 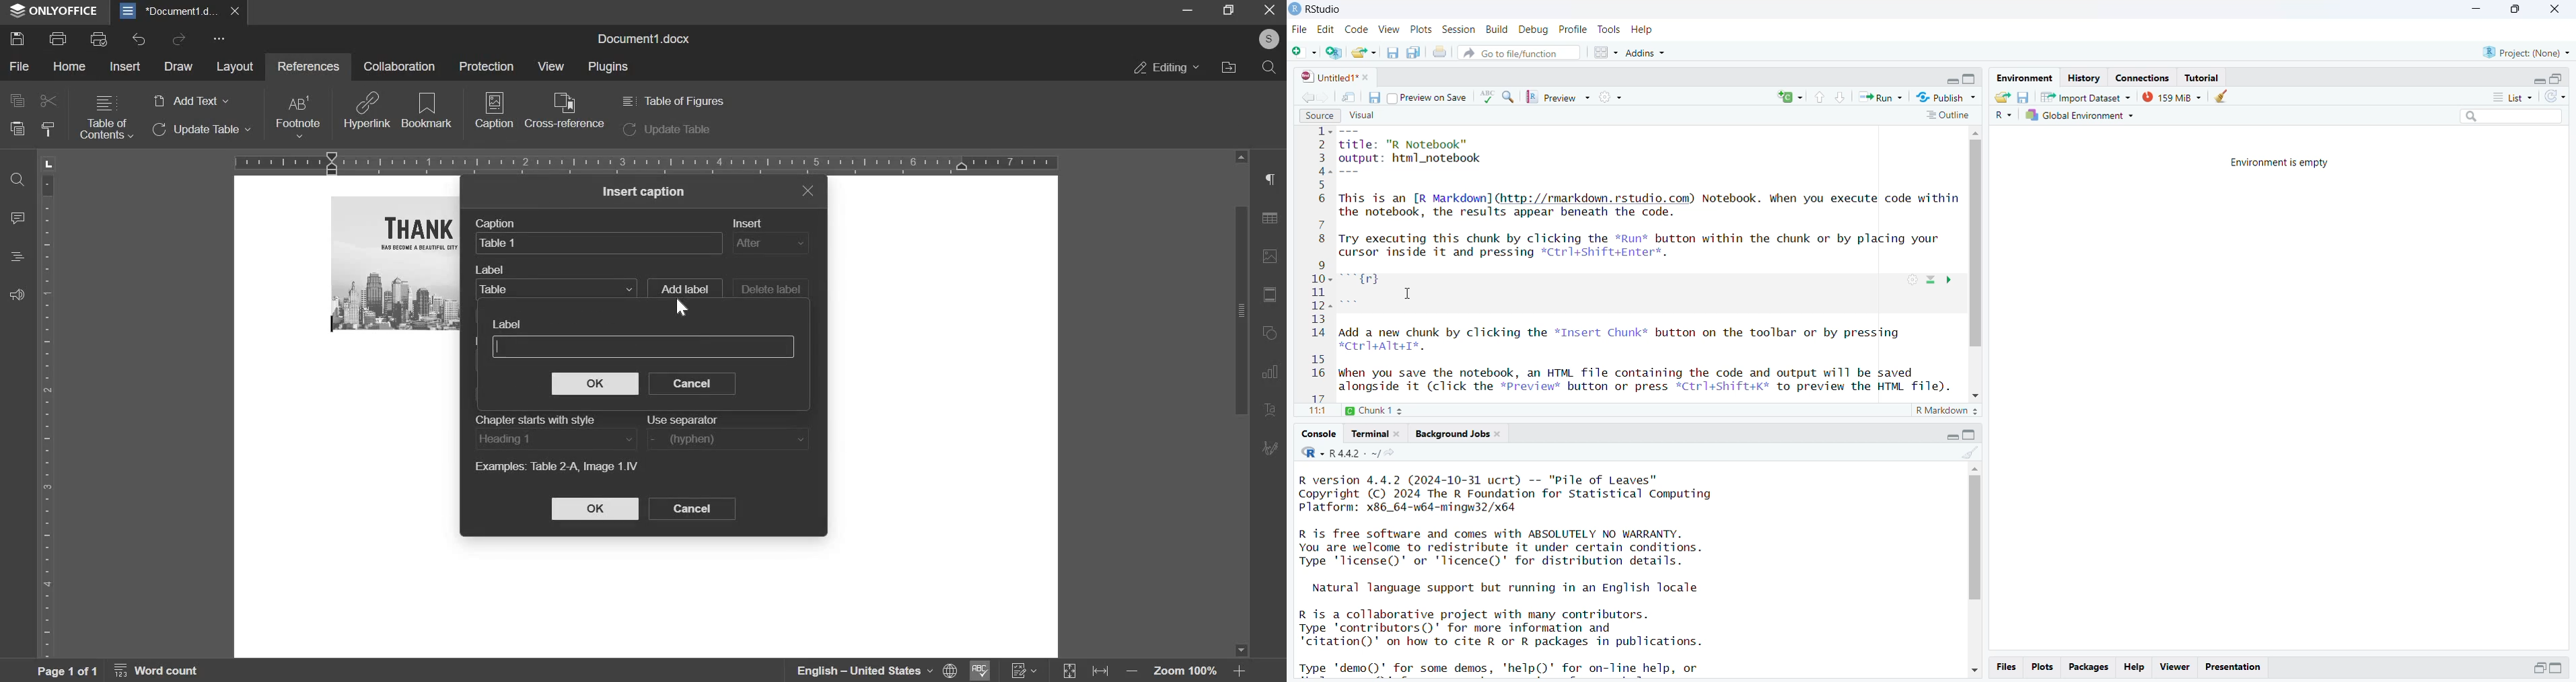 What do you see at coordinates (1104, 673) in the screenshot?
I see `fit` at bounding box center [1104, 673].